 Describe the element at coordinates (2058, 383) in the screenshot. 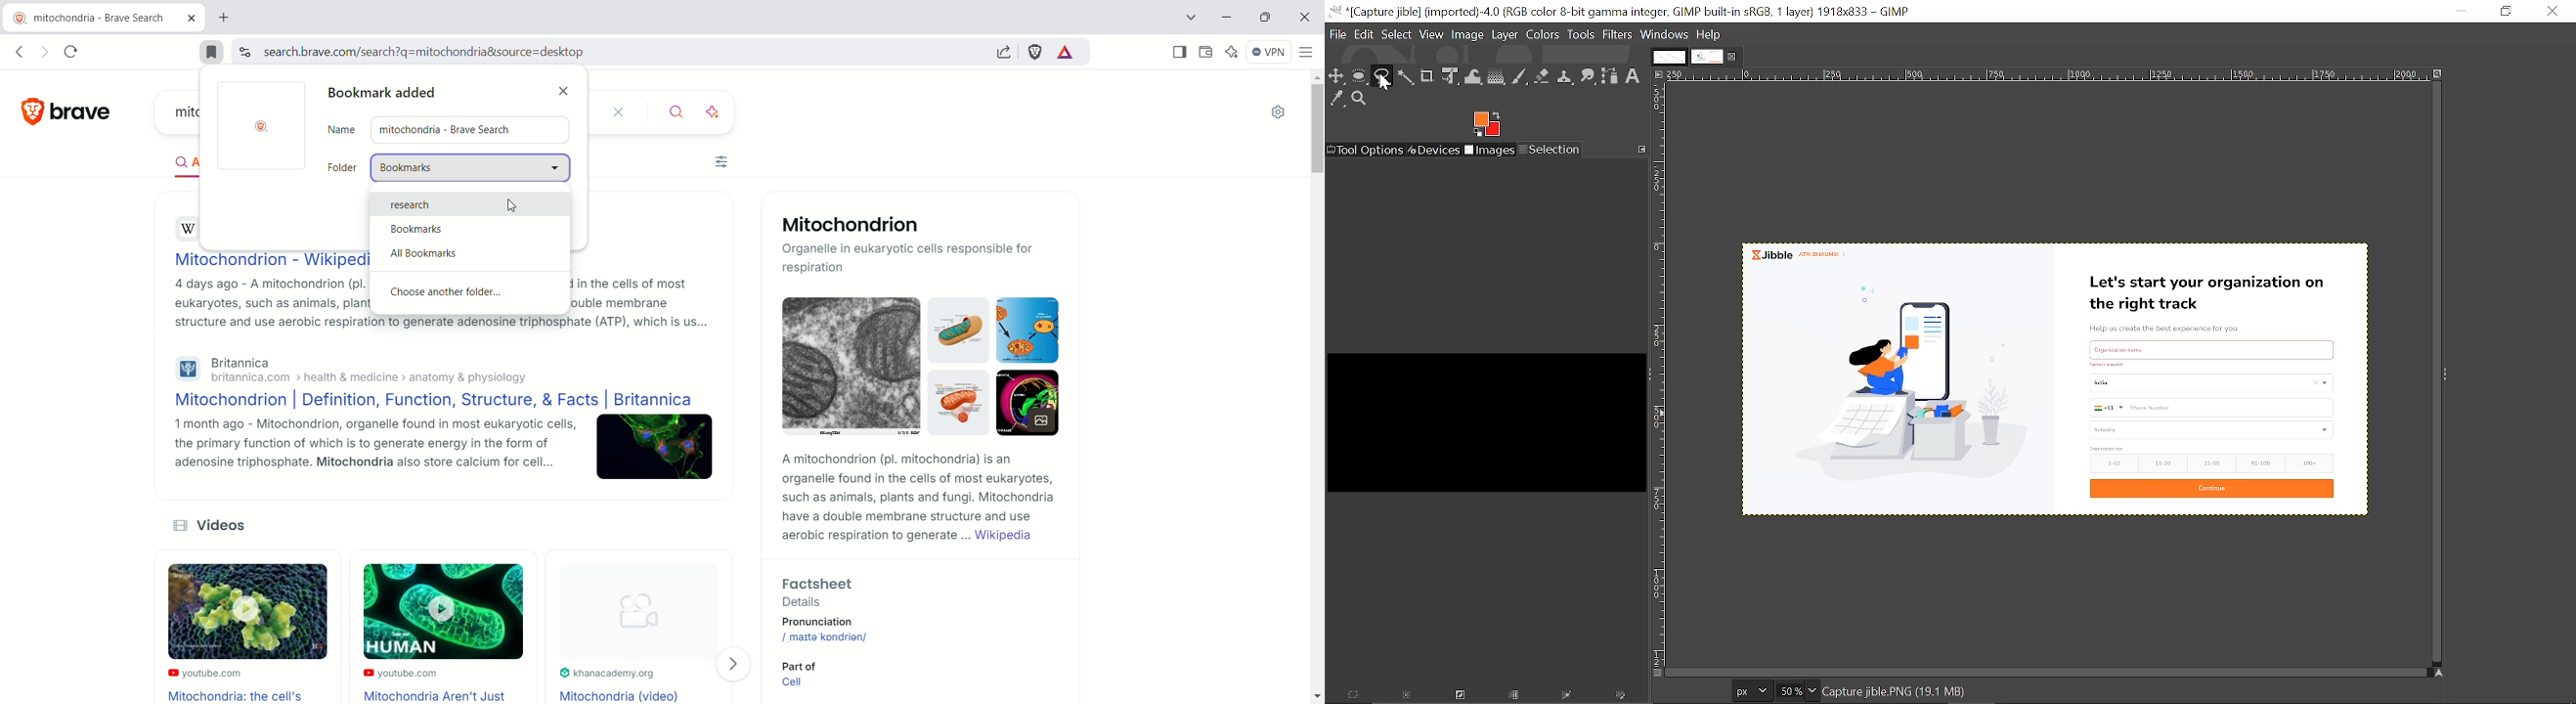

I see `Current image` at that location.